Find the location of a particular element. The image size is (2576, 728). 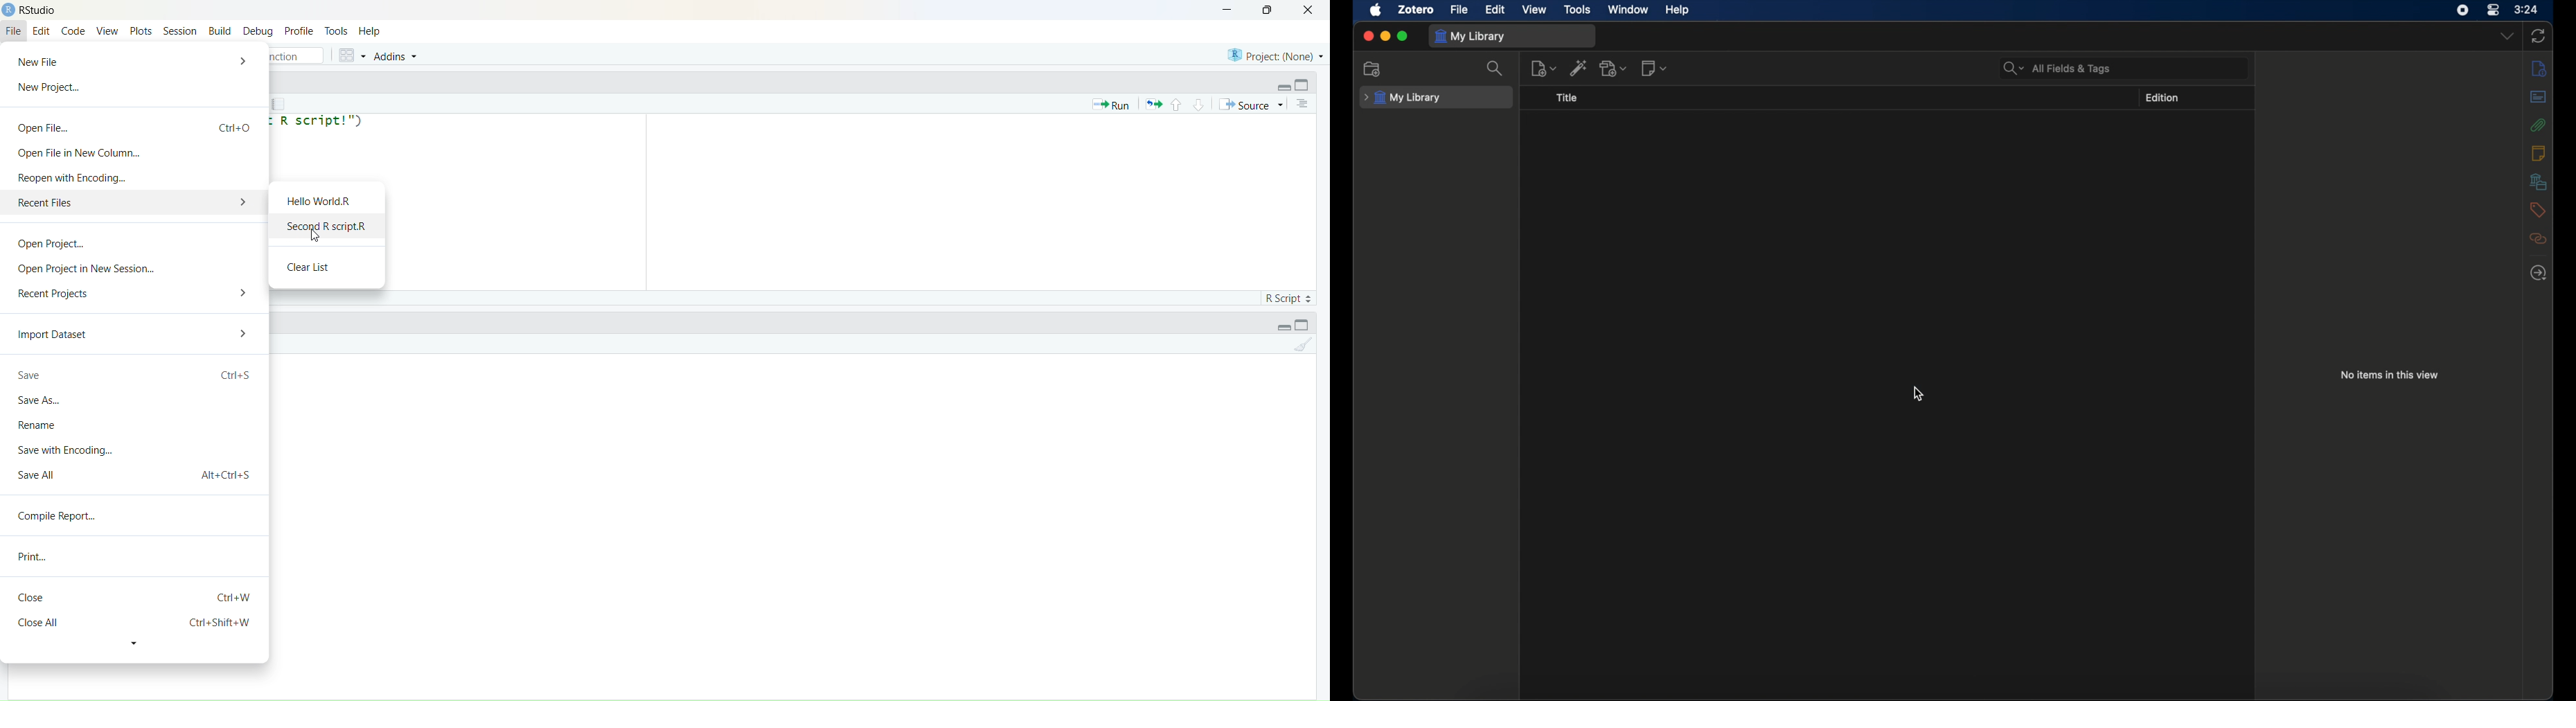

Re-run the previous code region (Ctrl + Alt + P) is located at coordinates (1153, 104).